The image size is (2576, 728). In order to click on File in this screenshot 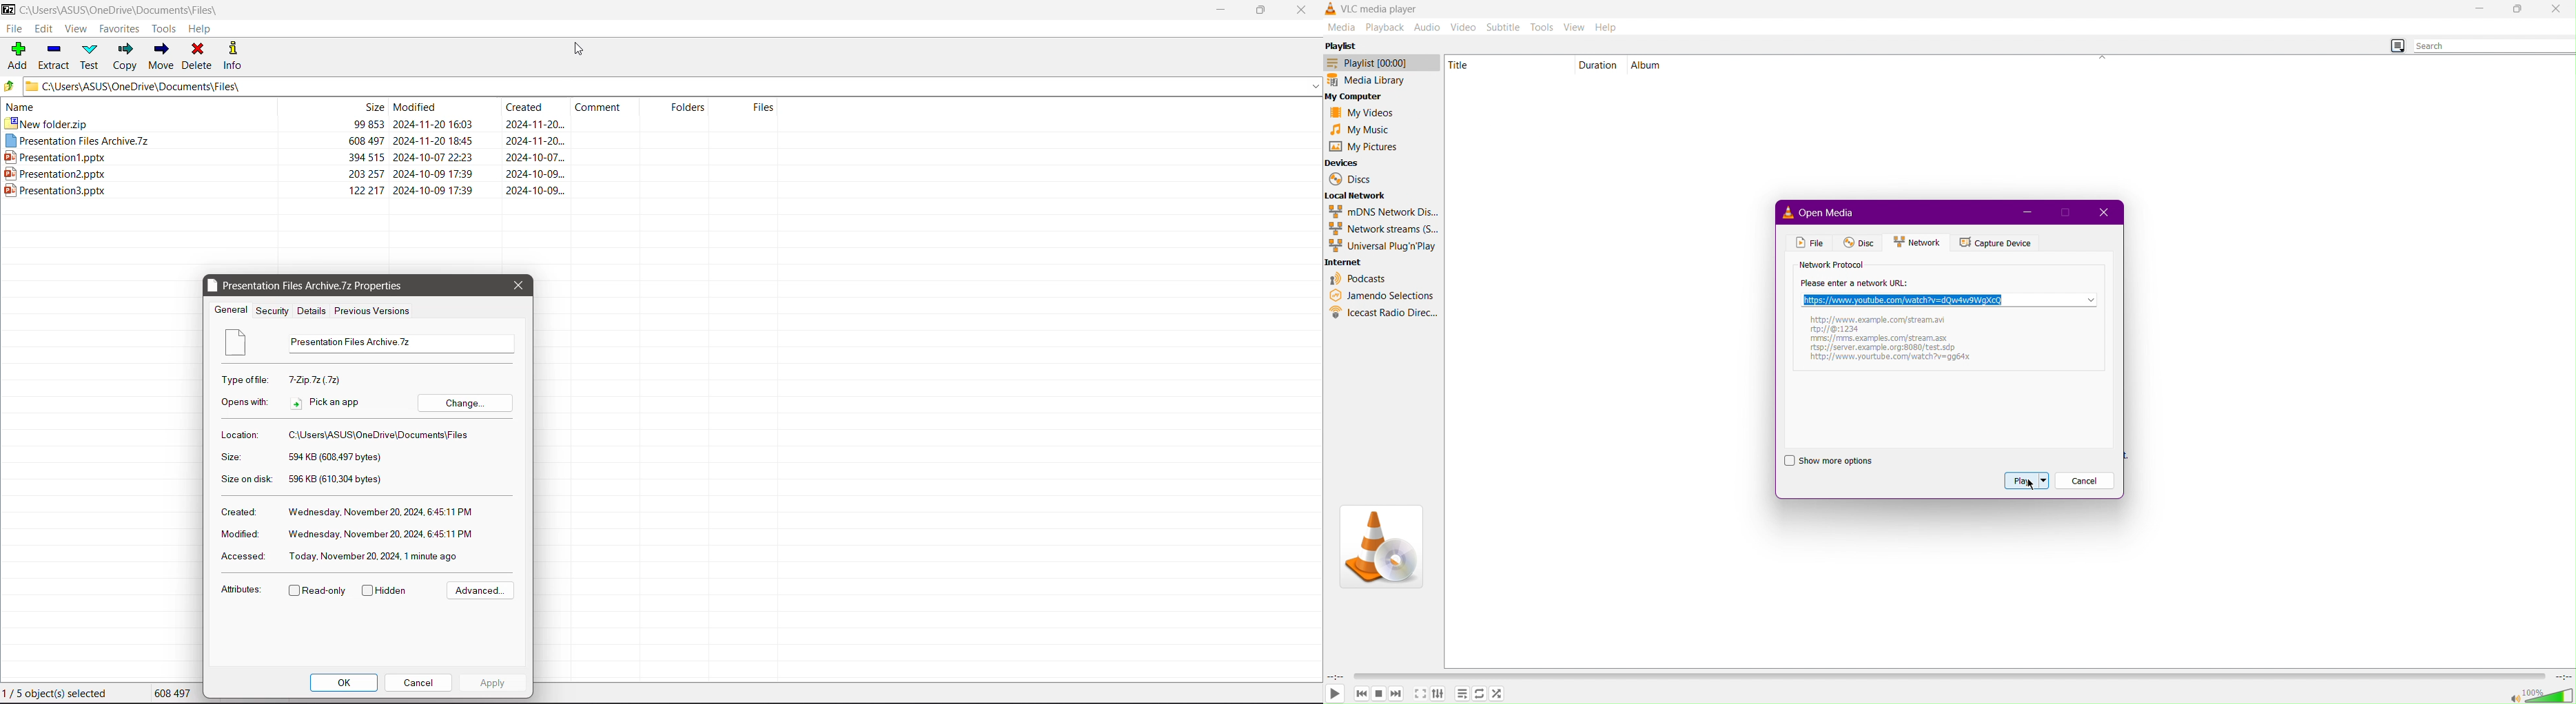, I will do `click(1808, 244)`.